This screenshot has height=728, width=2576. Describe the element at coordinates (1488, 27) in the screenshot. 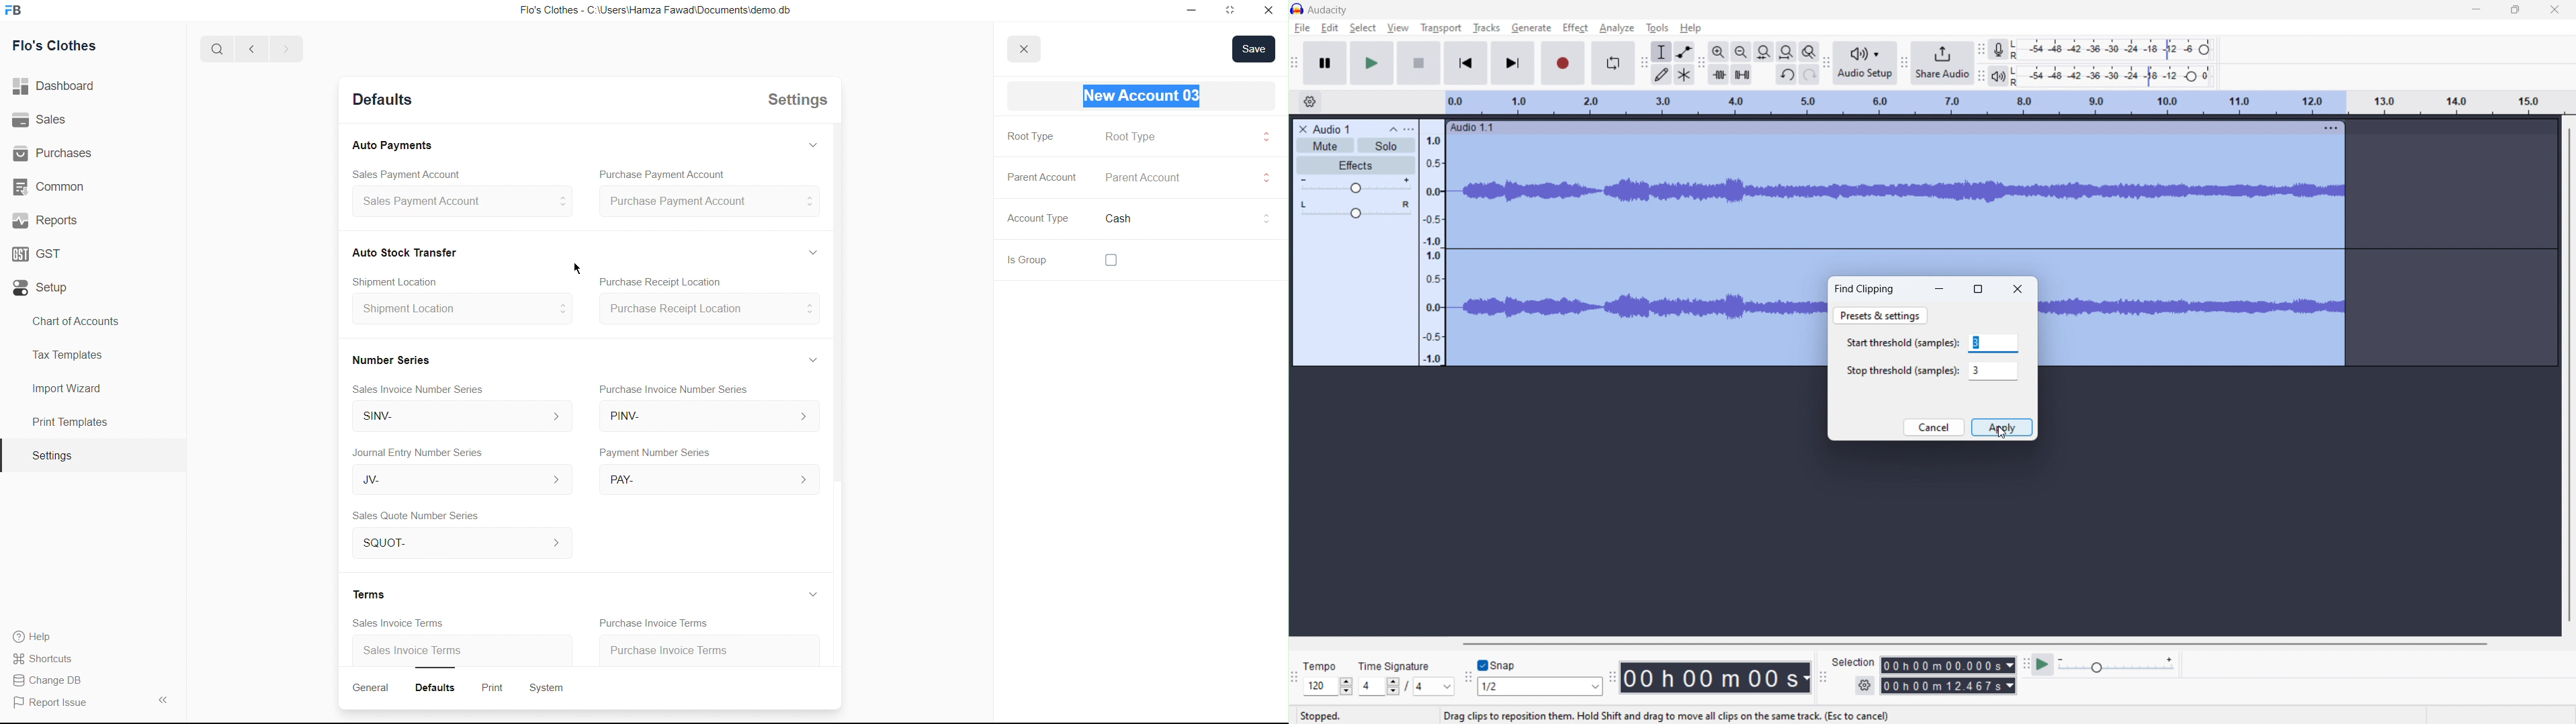

I see `tracks` at that location.